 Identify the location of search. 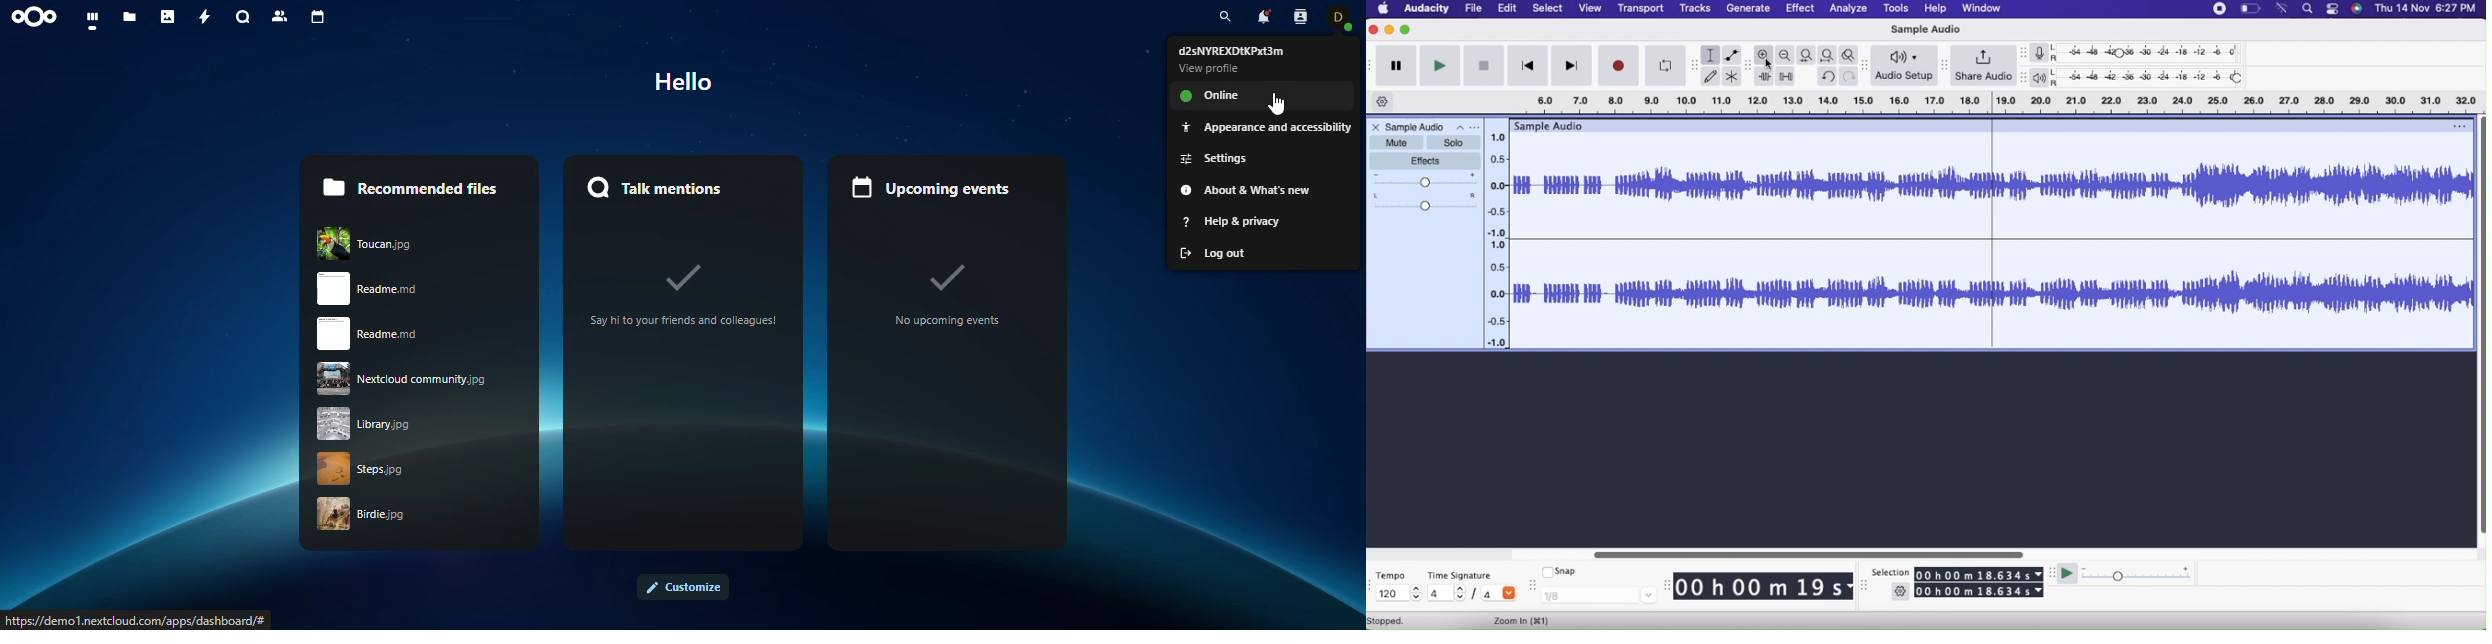
(1221, 17).